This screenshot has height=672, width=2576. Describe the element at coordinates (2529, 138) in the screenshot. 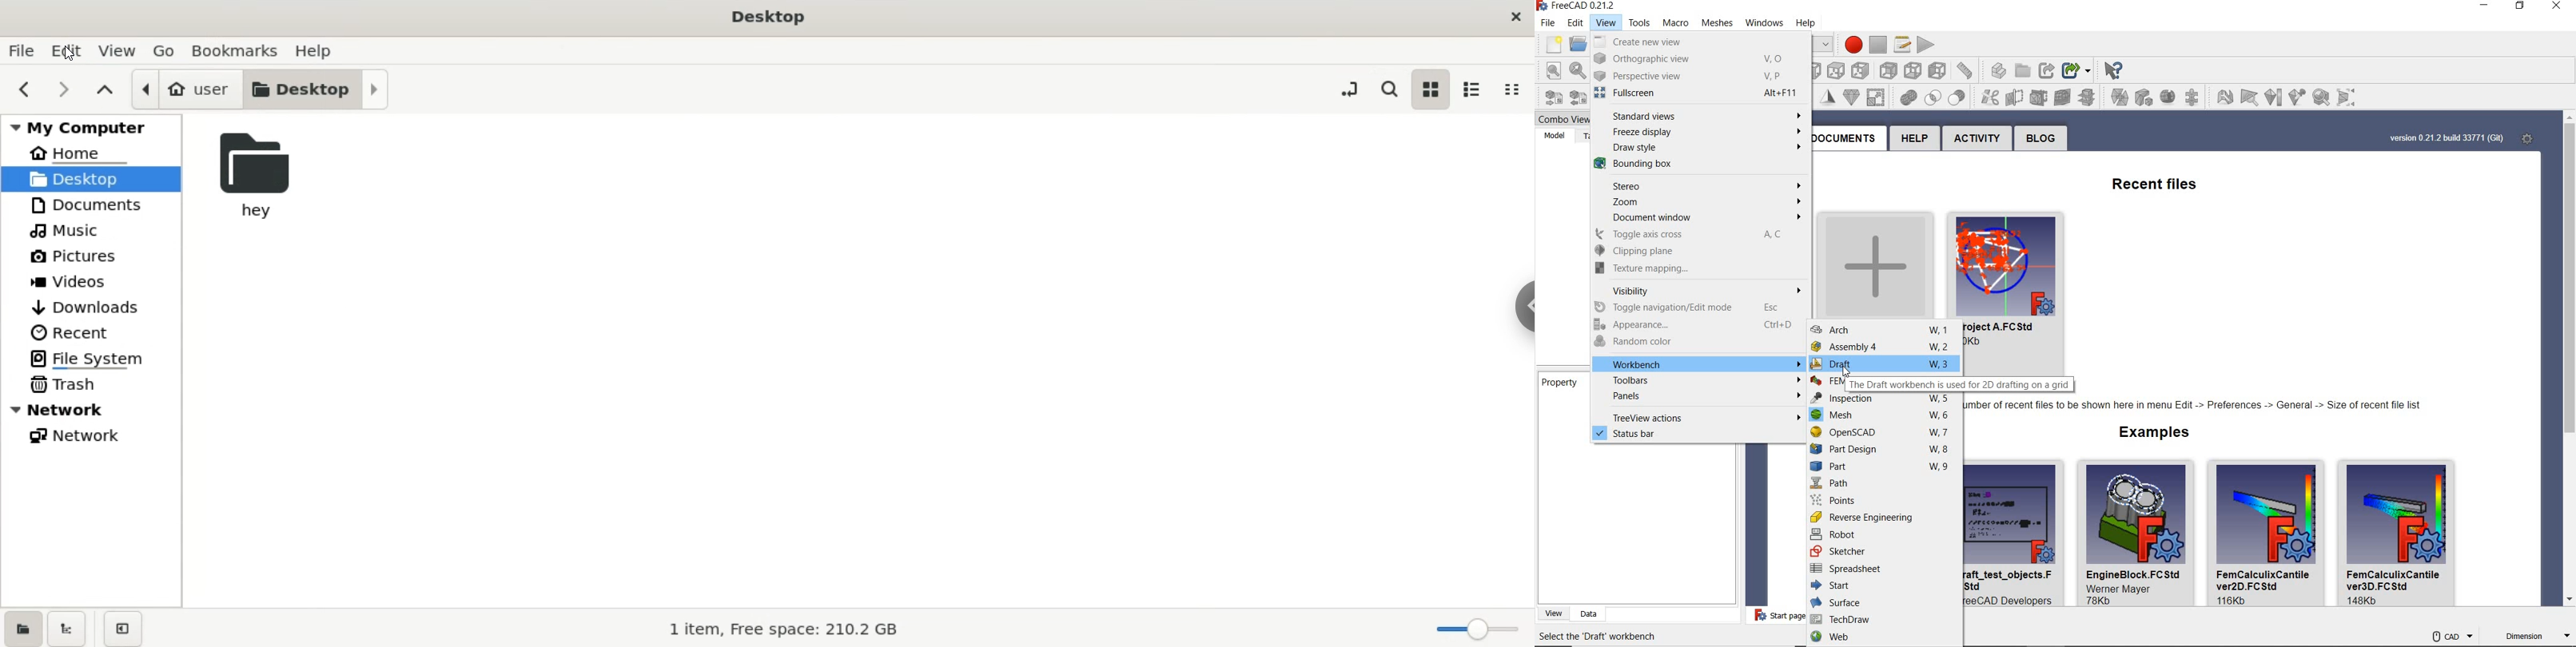

I see `settings` at that location.